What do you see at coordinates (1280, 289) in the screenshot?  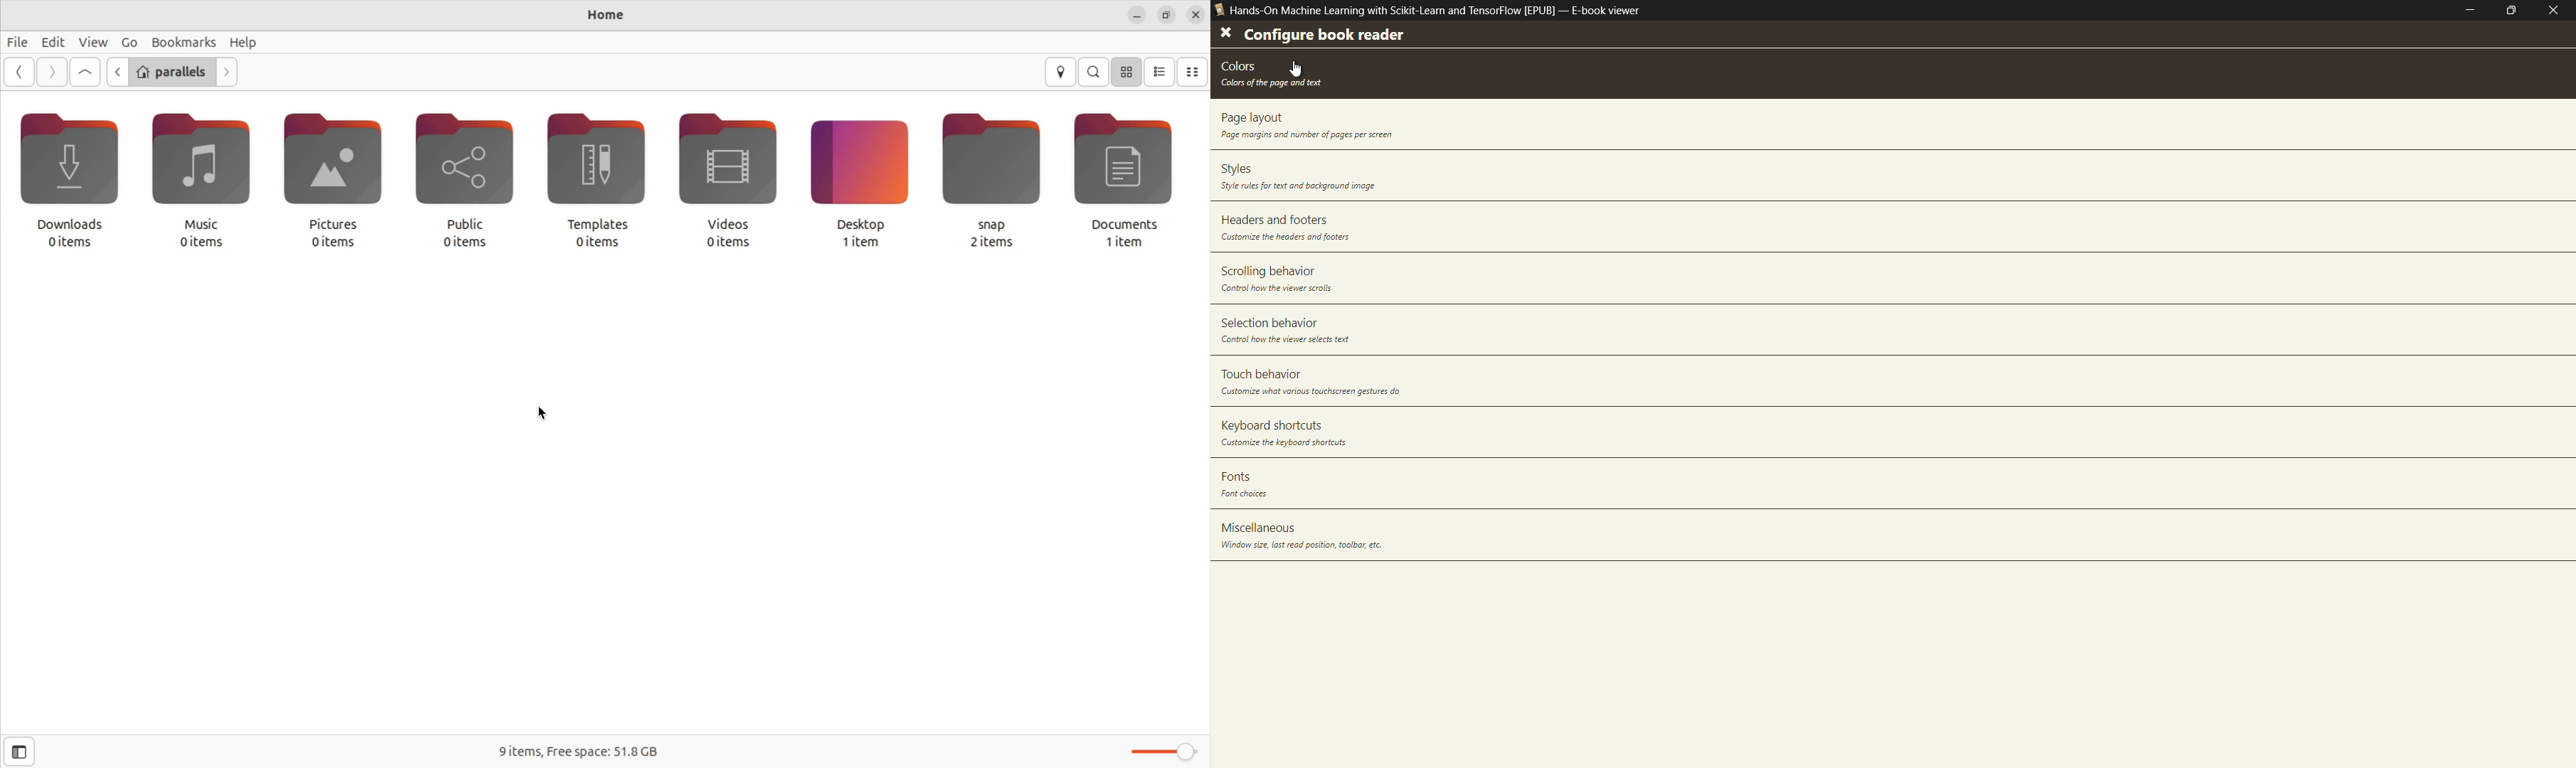 I see `text` at bounding box center [1280, 289].